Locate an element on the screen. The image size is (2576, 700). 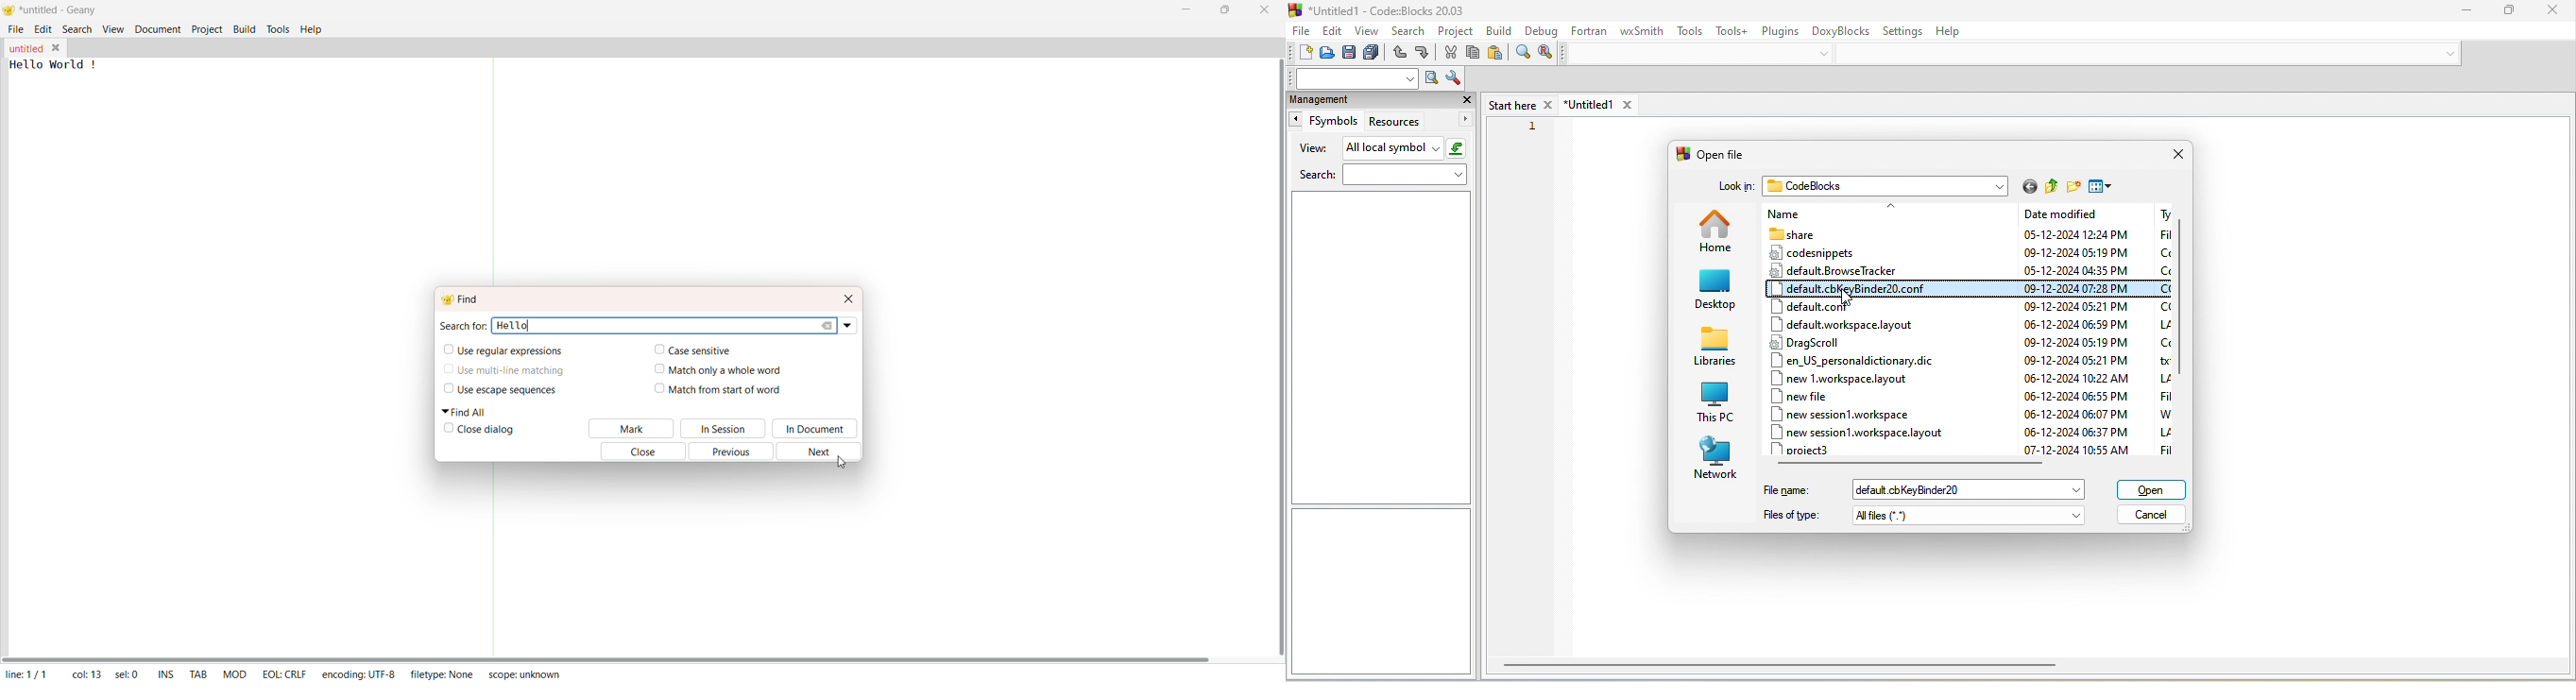
date  is located at coordinates (2075, 234).